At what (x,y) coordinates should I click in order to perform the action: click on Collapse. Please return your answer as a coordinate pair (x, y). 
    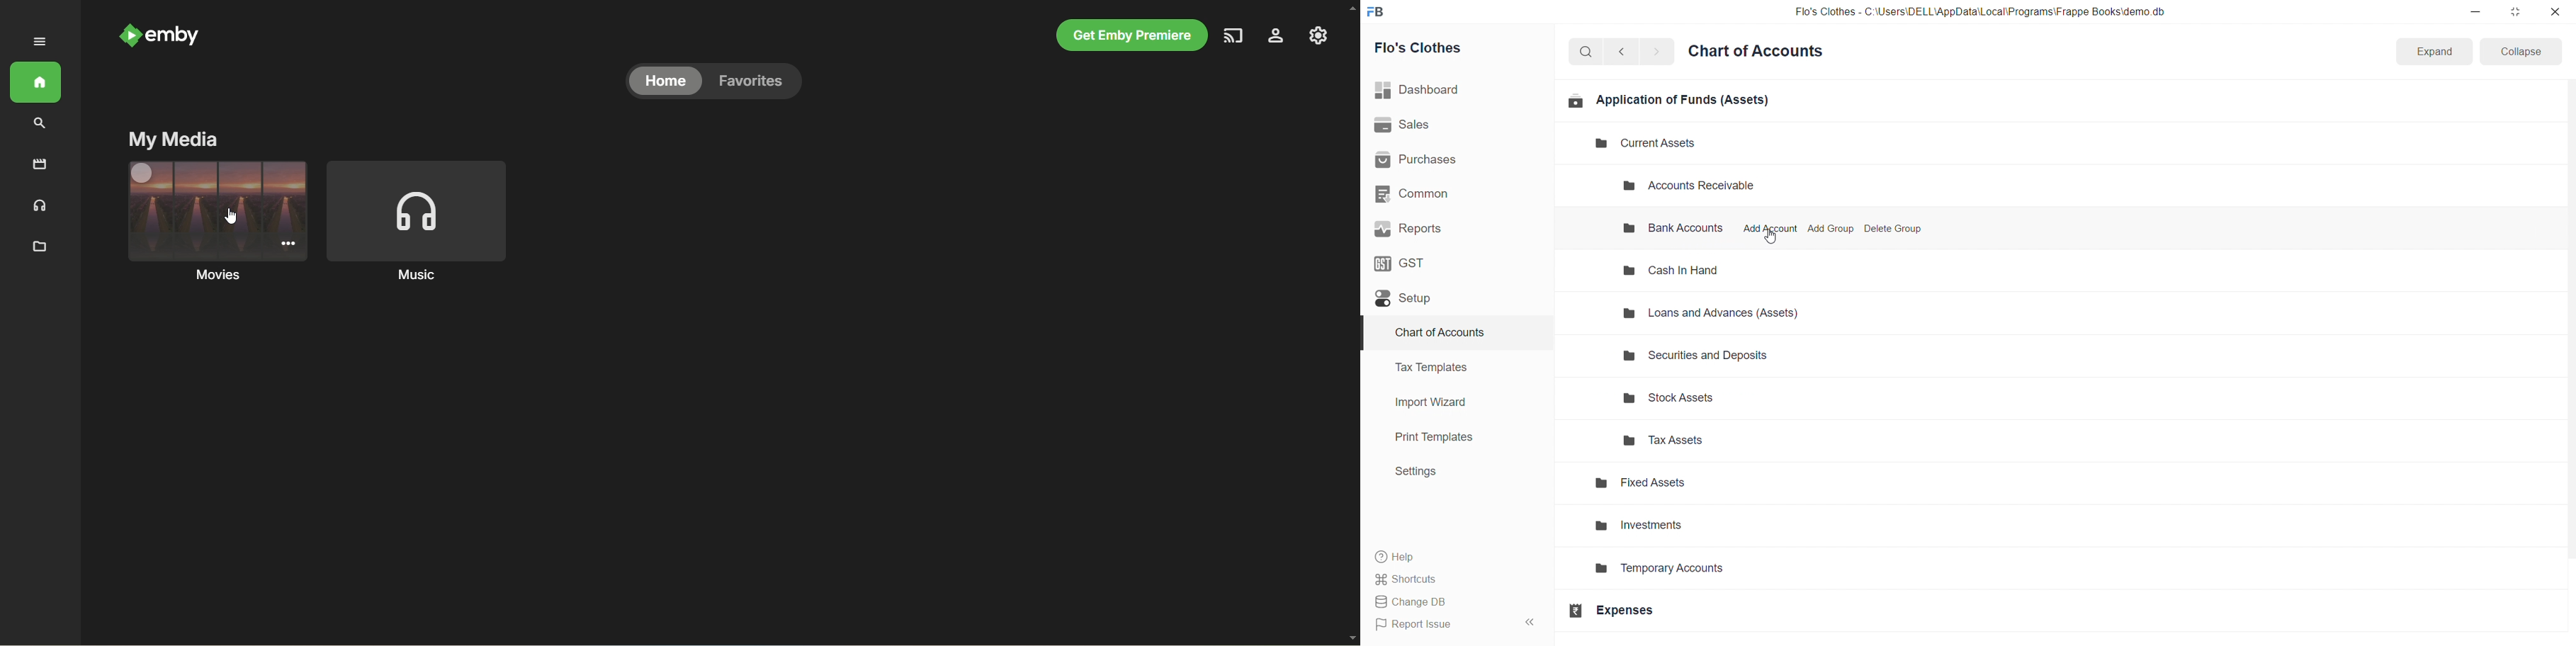
    Looking at the image, I should click on (2522, 51).